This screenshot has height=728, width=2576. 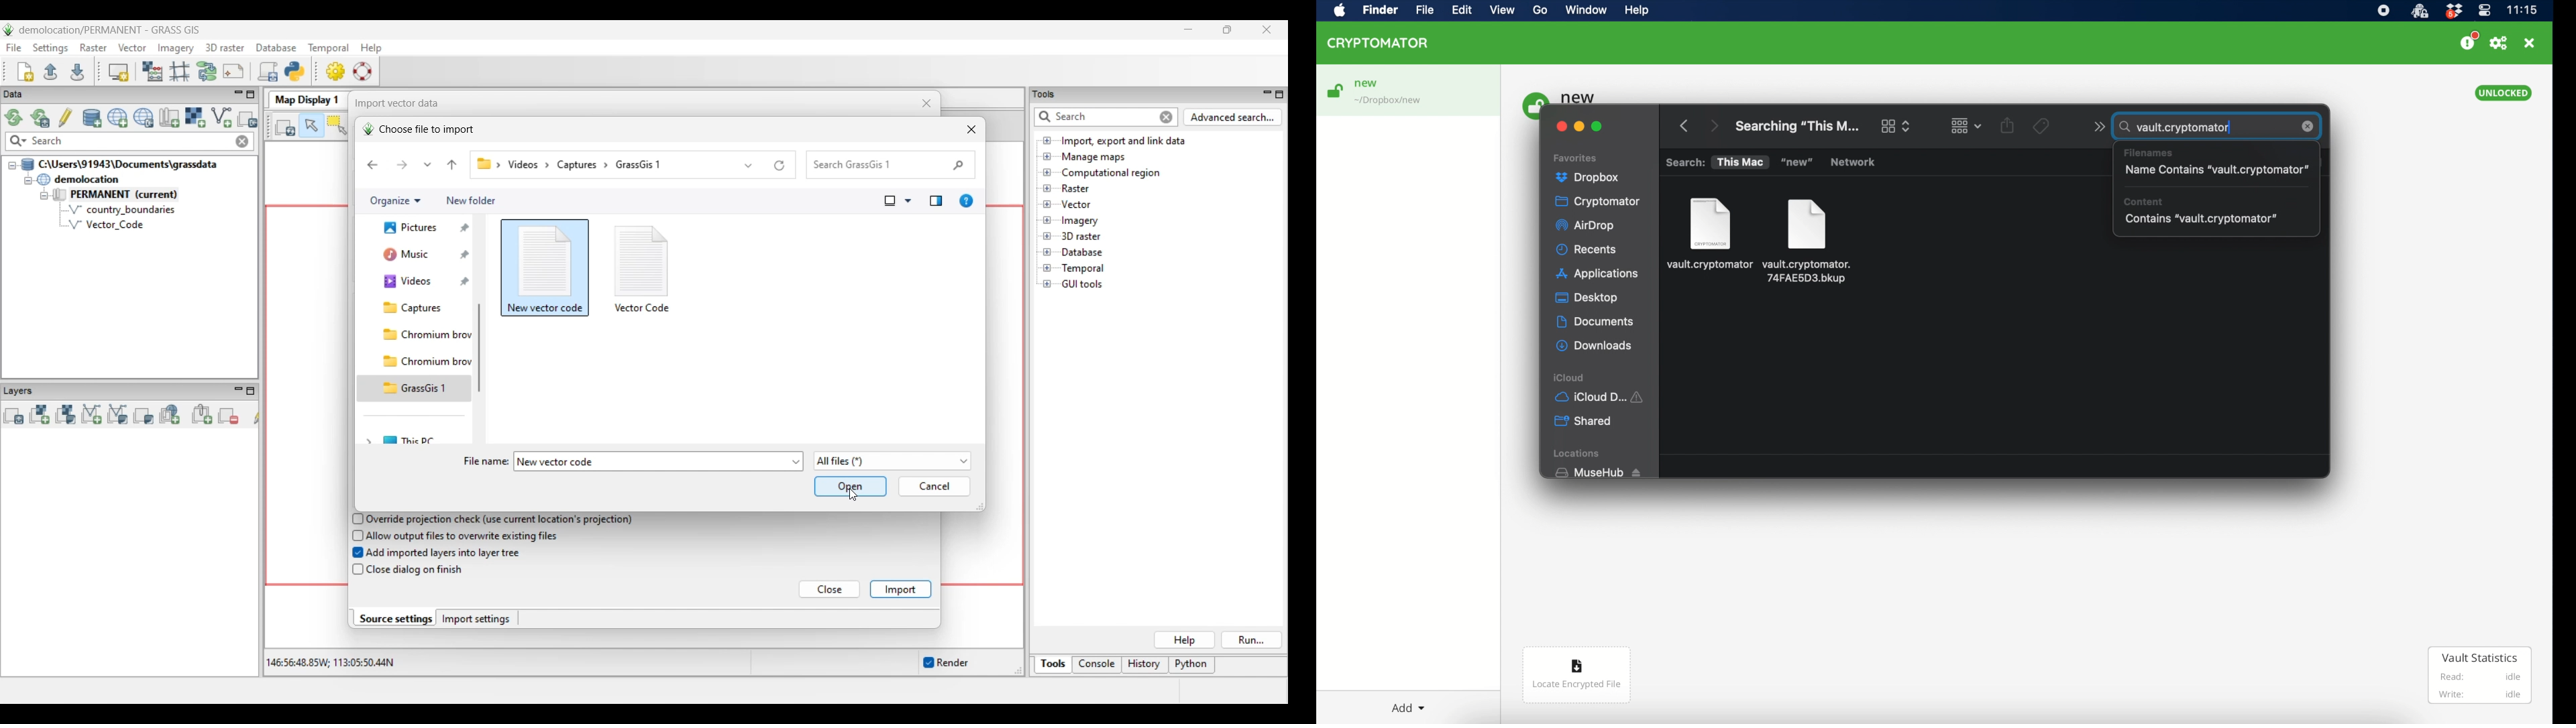 What do you see at coordinates (2010, 129) in the screenshot?
I see `share` at bounding box center [2010, 129].